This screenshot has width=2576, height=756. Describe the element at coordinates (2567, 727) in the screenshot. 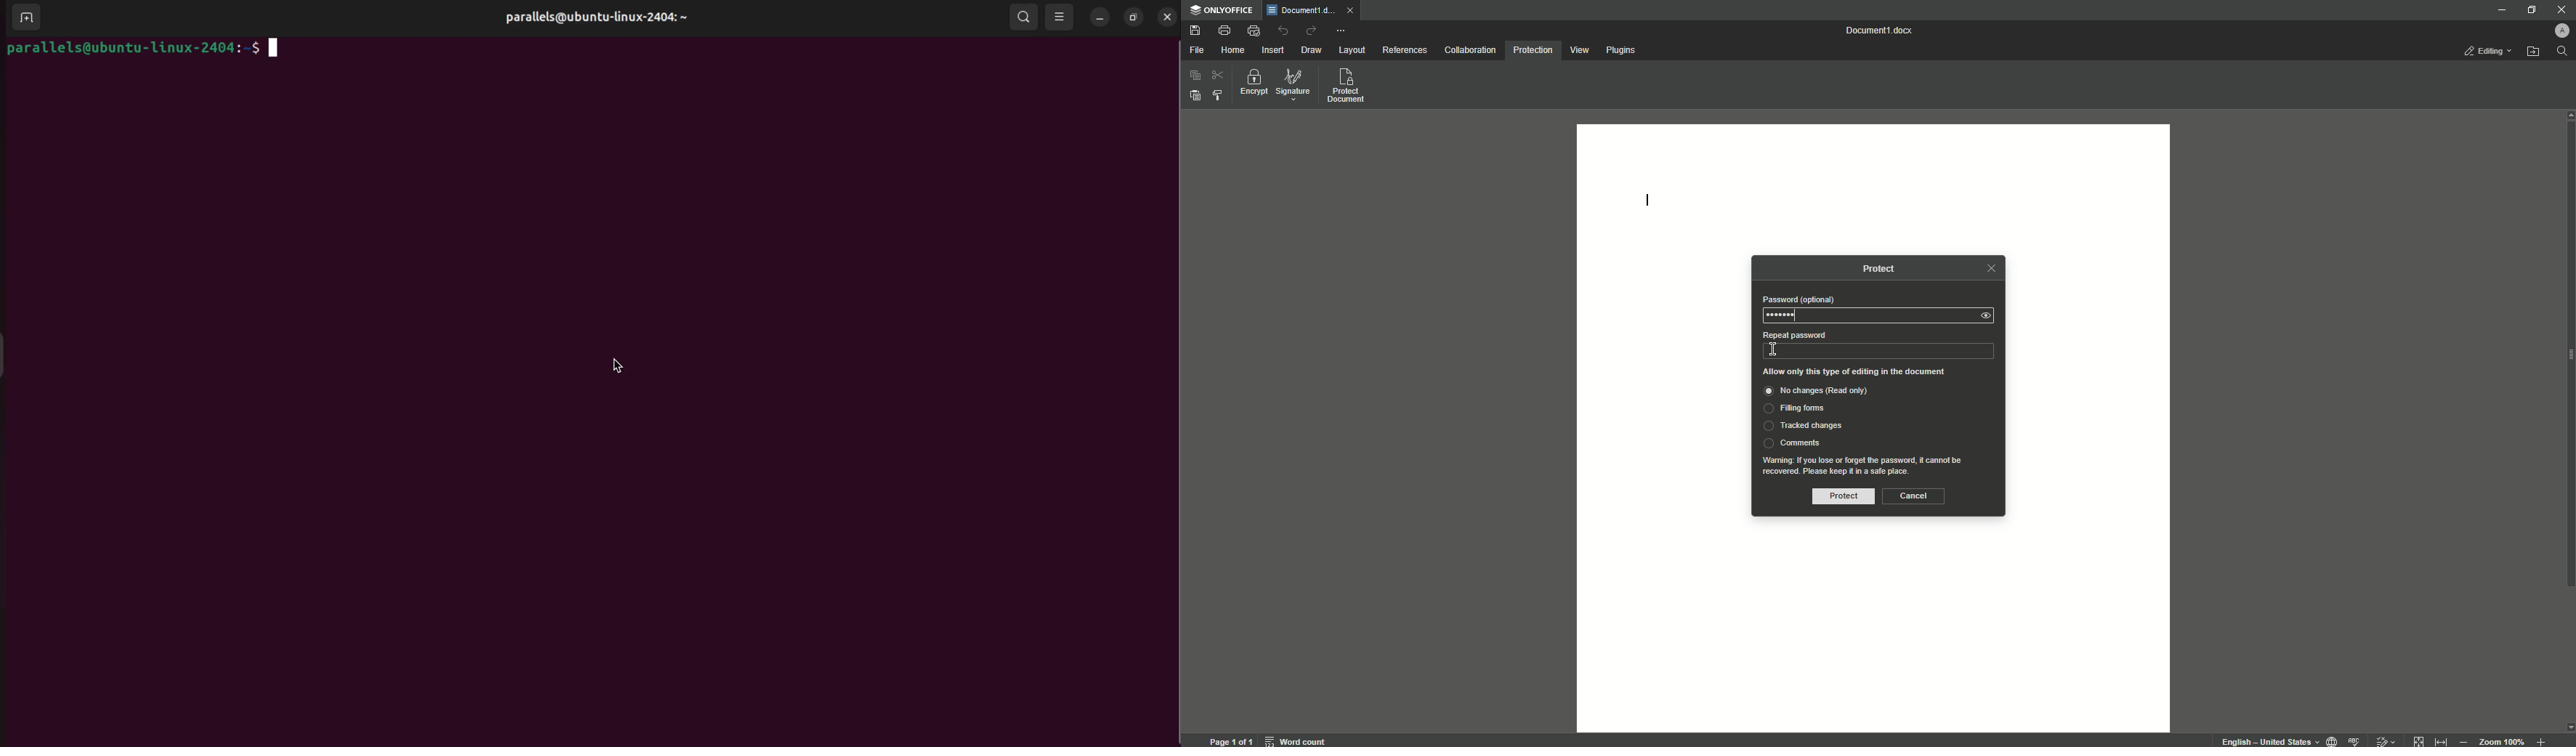

I see `scroll down` at that location.